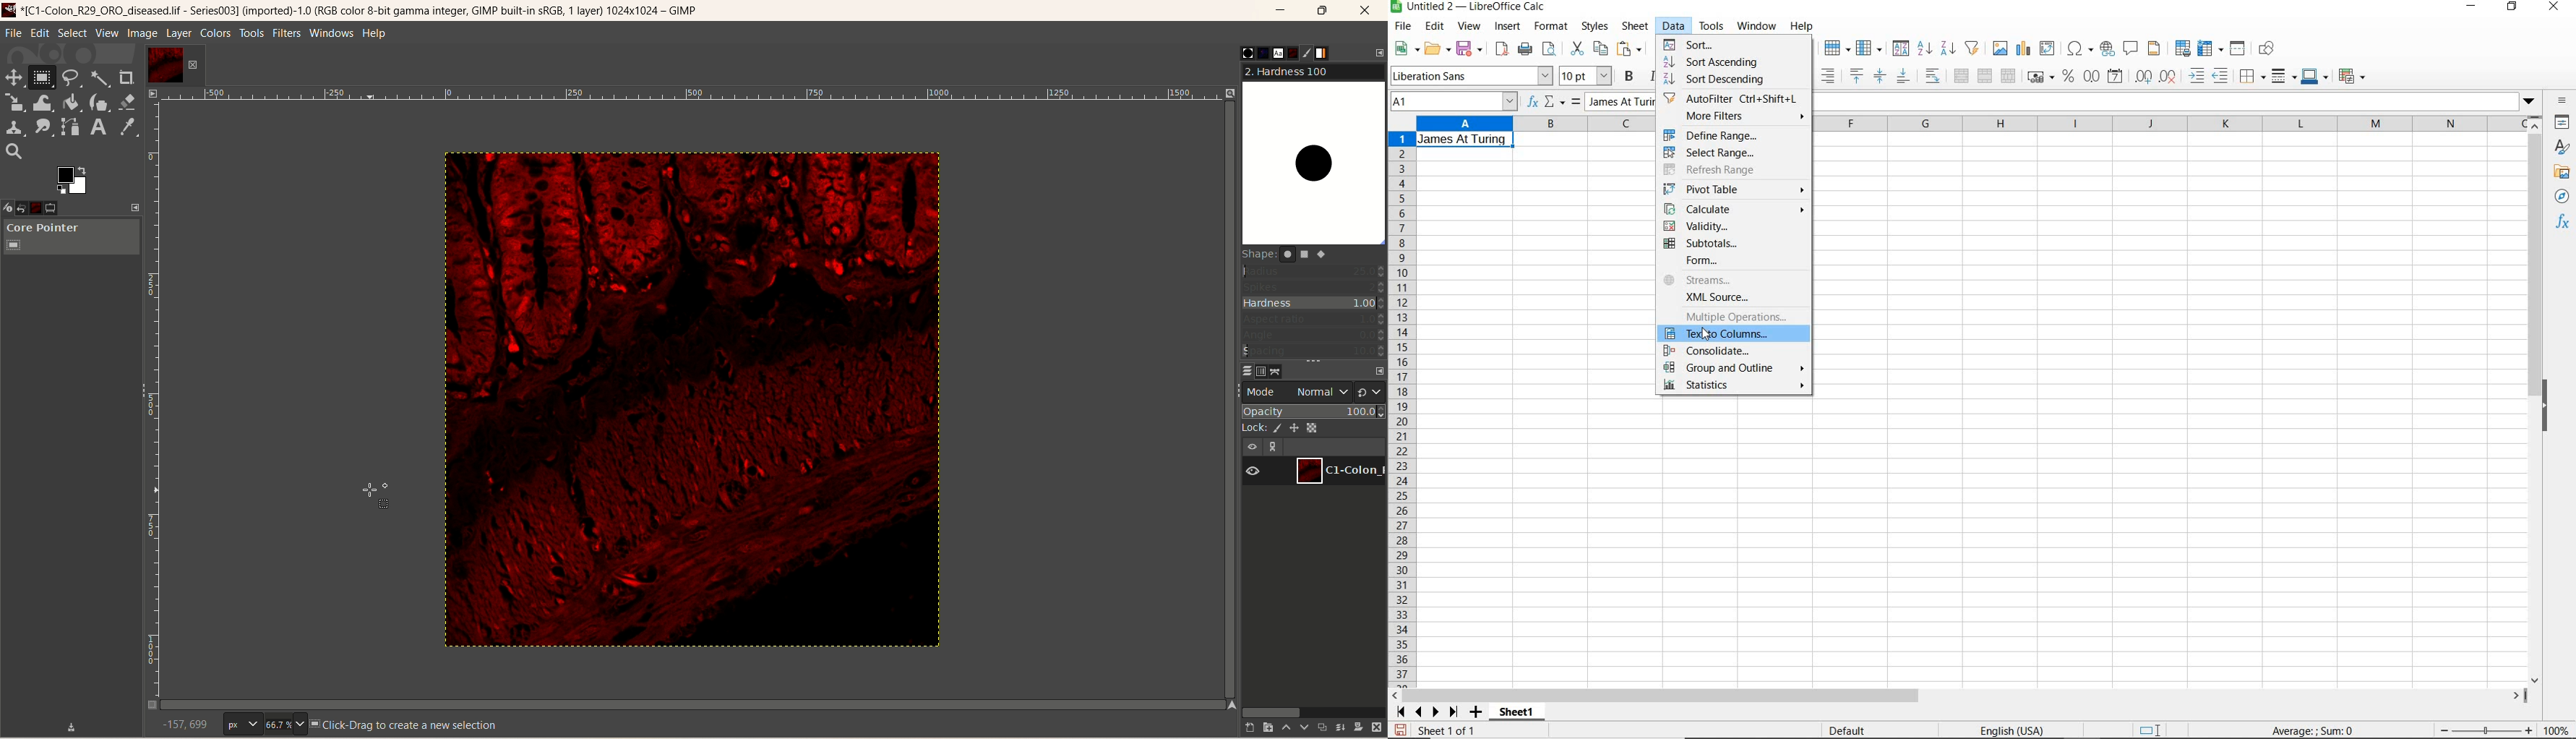 Image resolution: width=2576 pixels, height=756 pixels. Describe the element at coordinates (72, 33) in the screenshot. I see `select` at that location.